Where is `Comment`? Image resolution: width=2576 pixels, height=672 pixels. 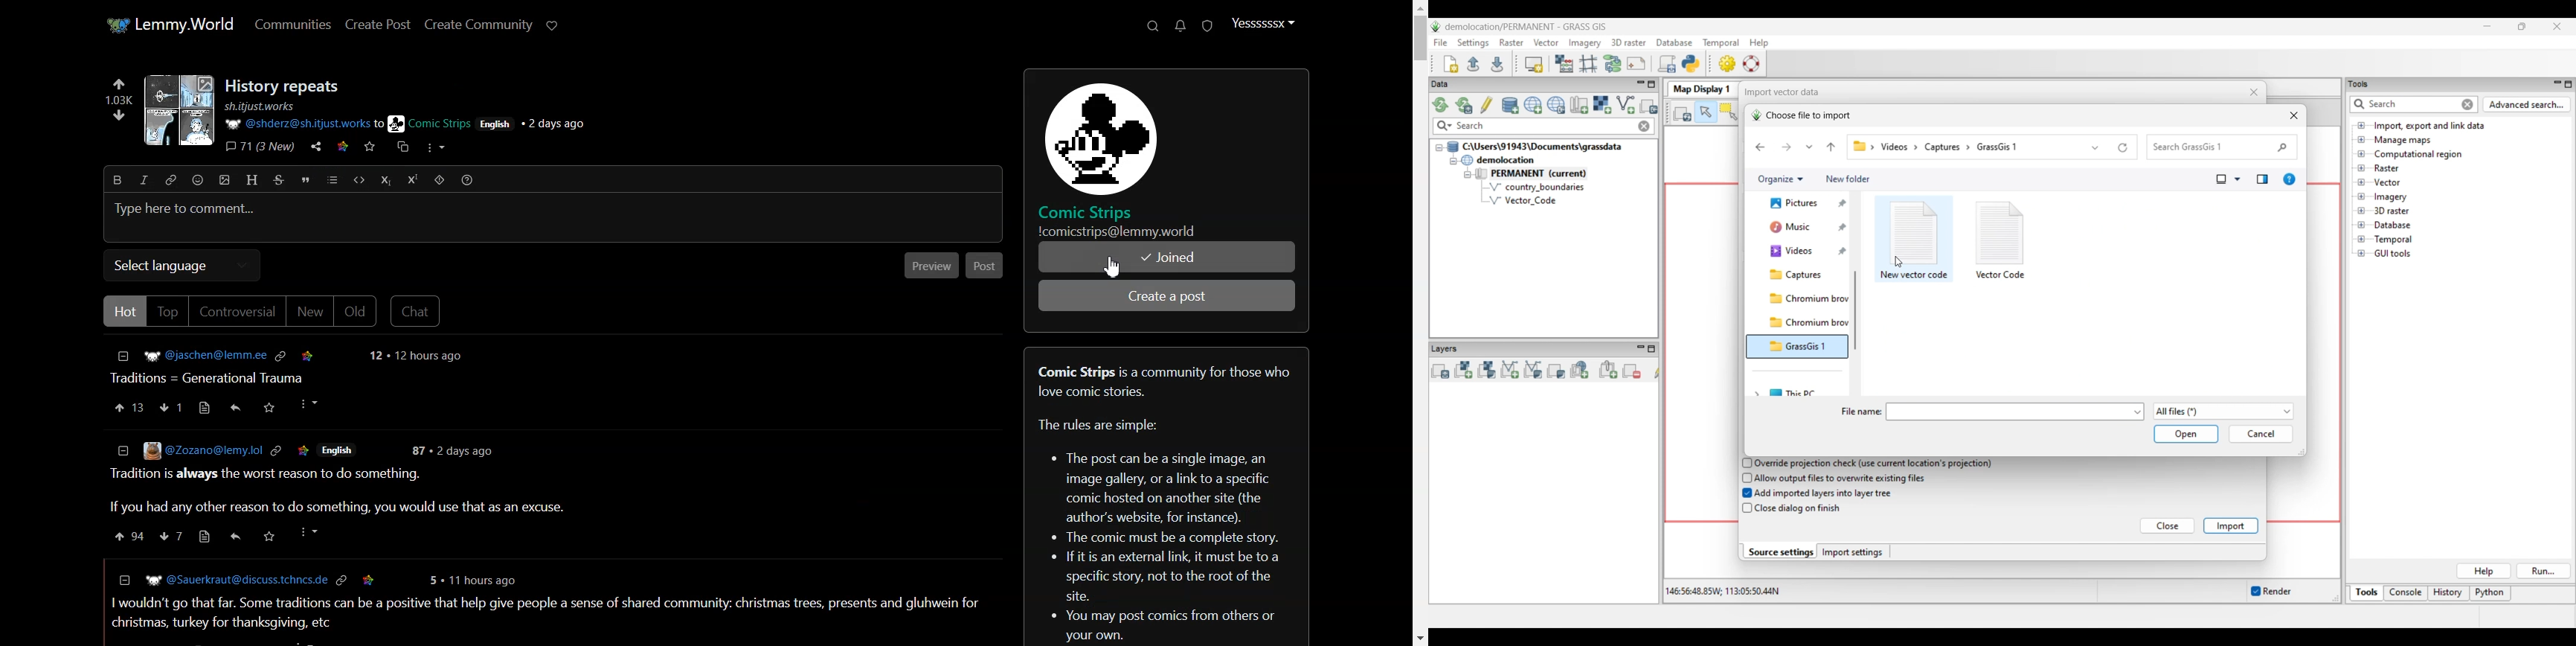 Comment is located at coordinates (185, 537).